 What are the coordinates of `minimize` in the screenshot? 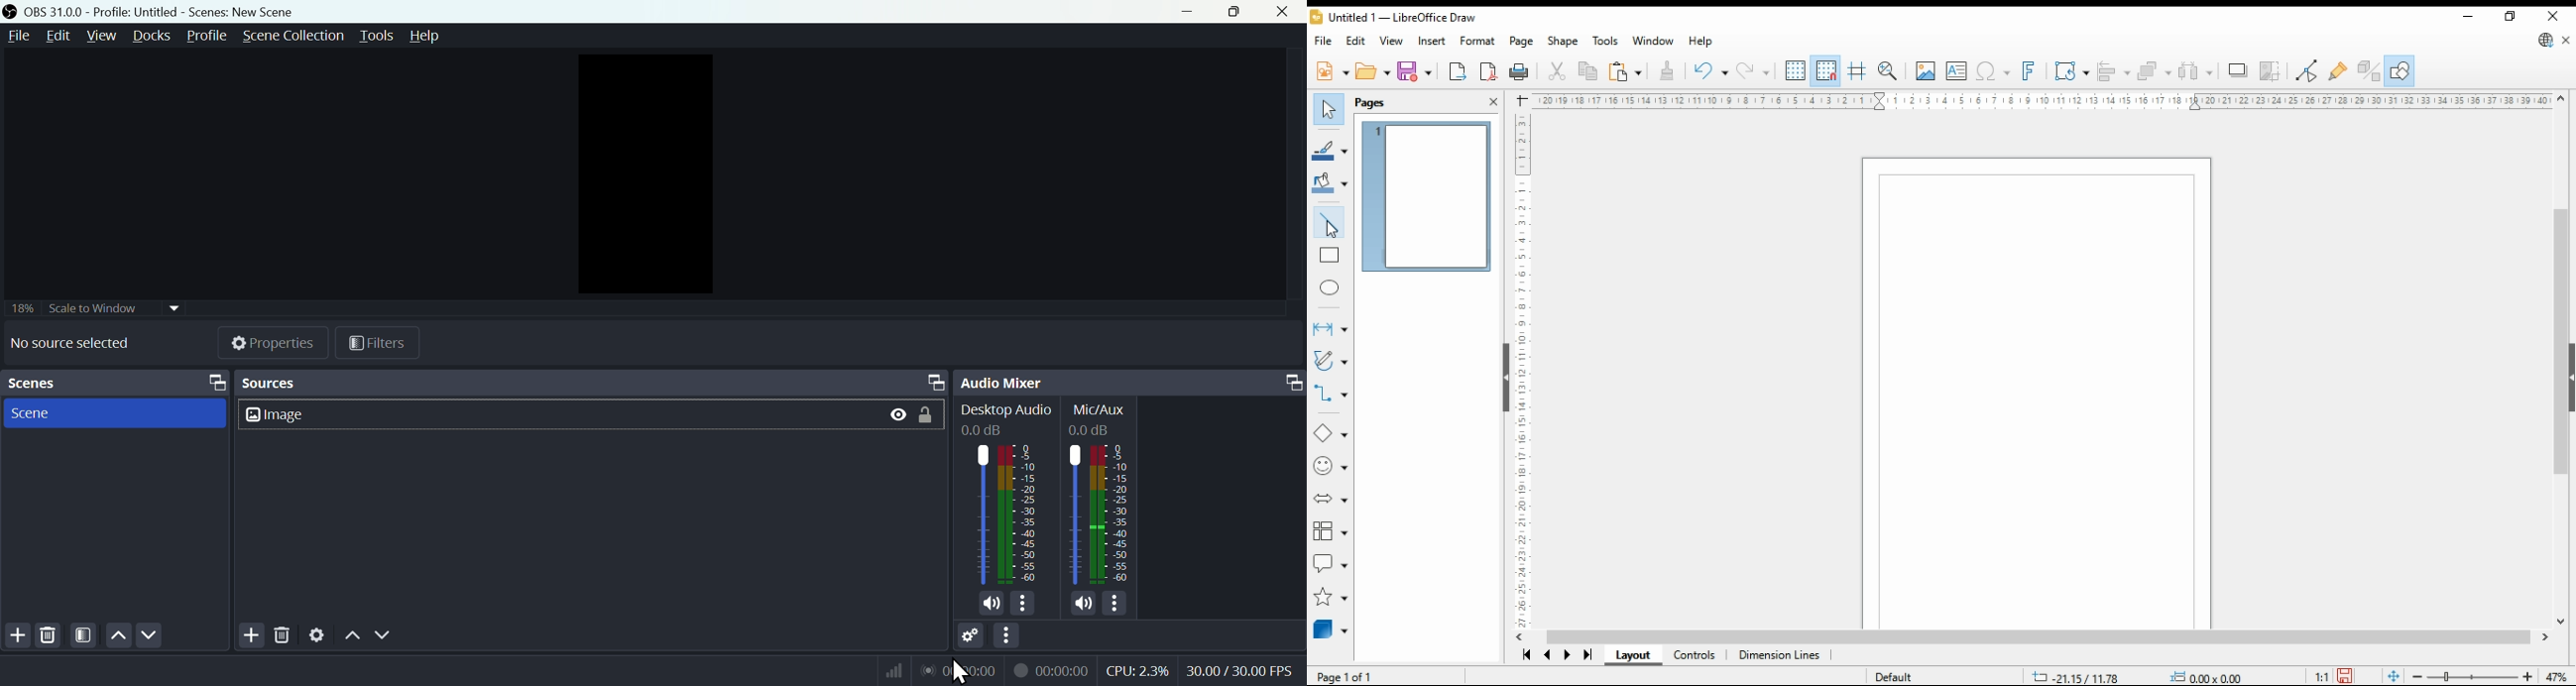 It's located at (2469, 17).